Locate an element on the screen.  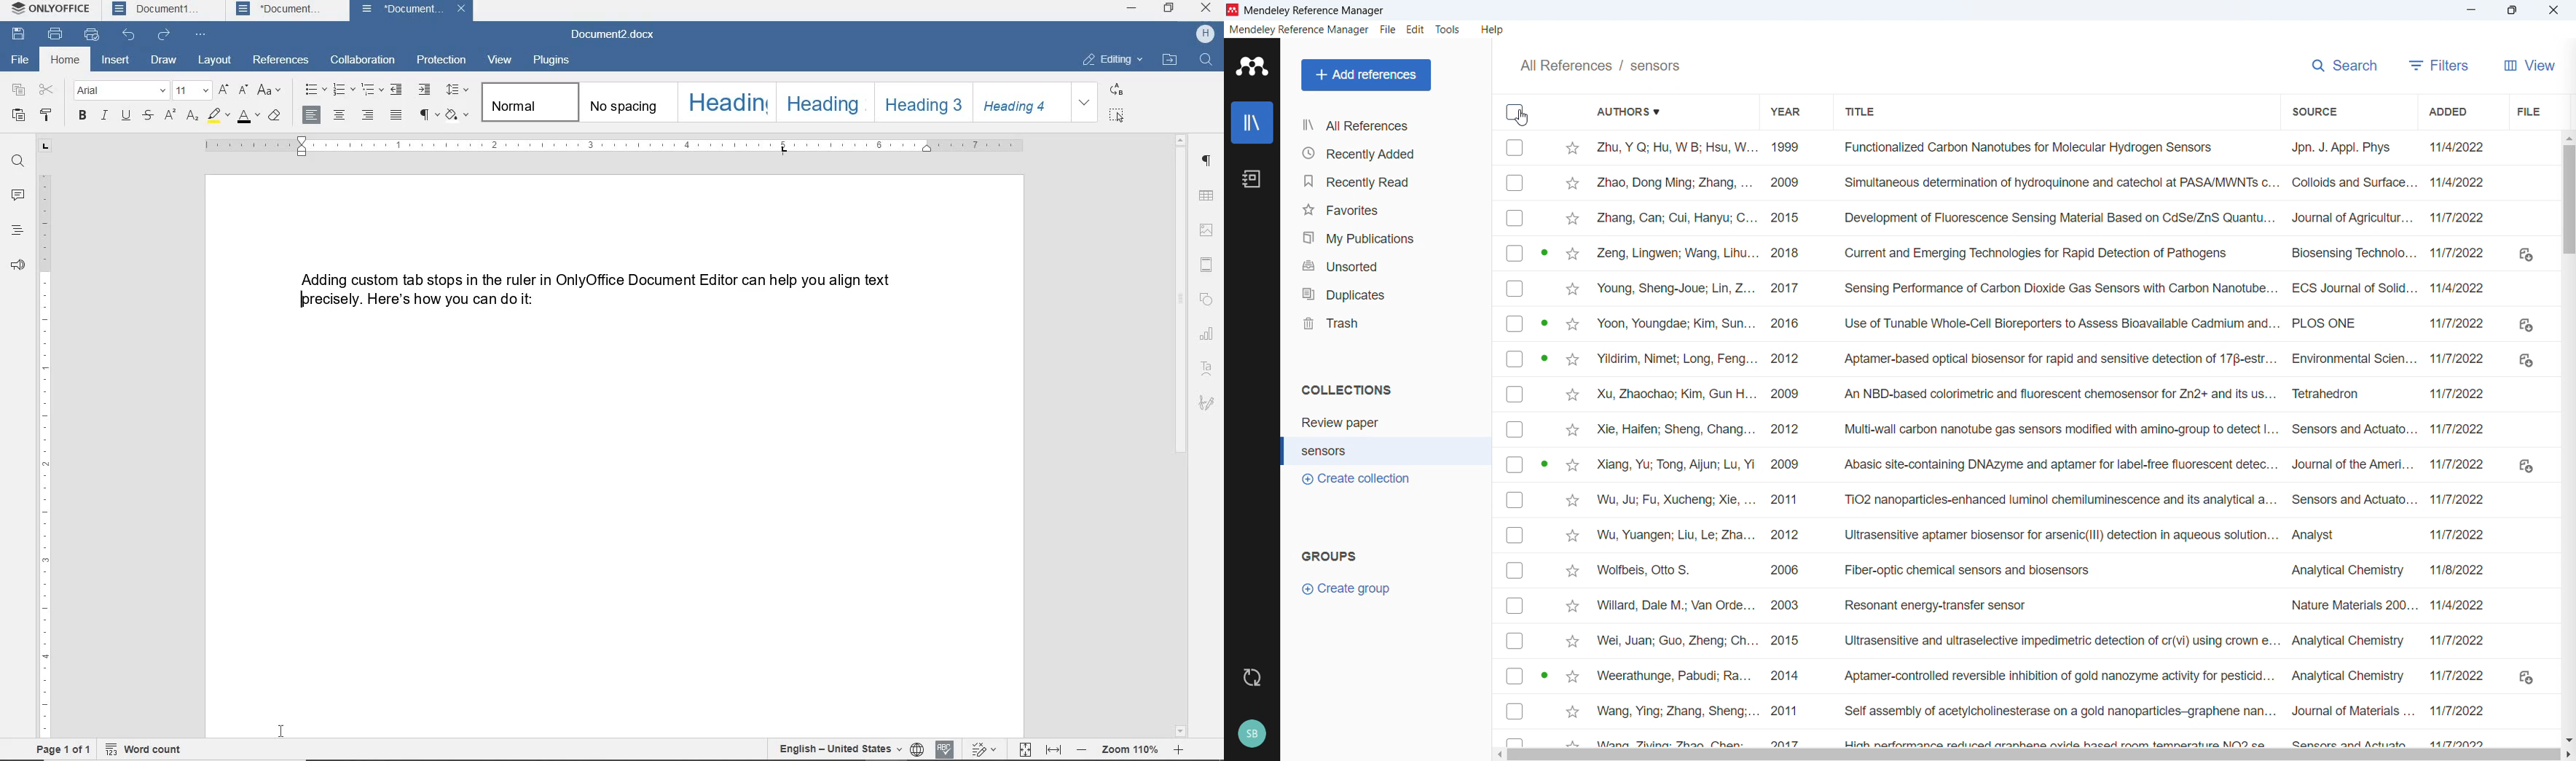
zoom out is located at coordinates (1083, 749).